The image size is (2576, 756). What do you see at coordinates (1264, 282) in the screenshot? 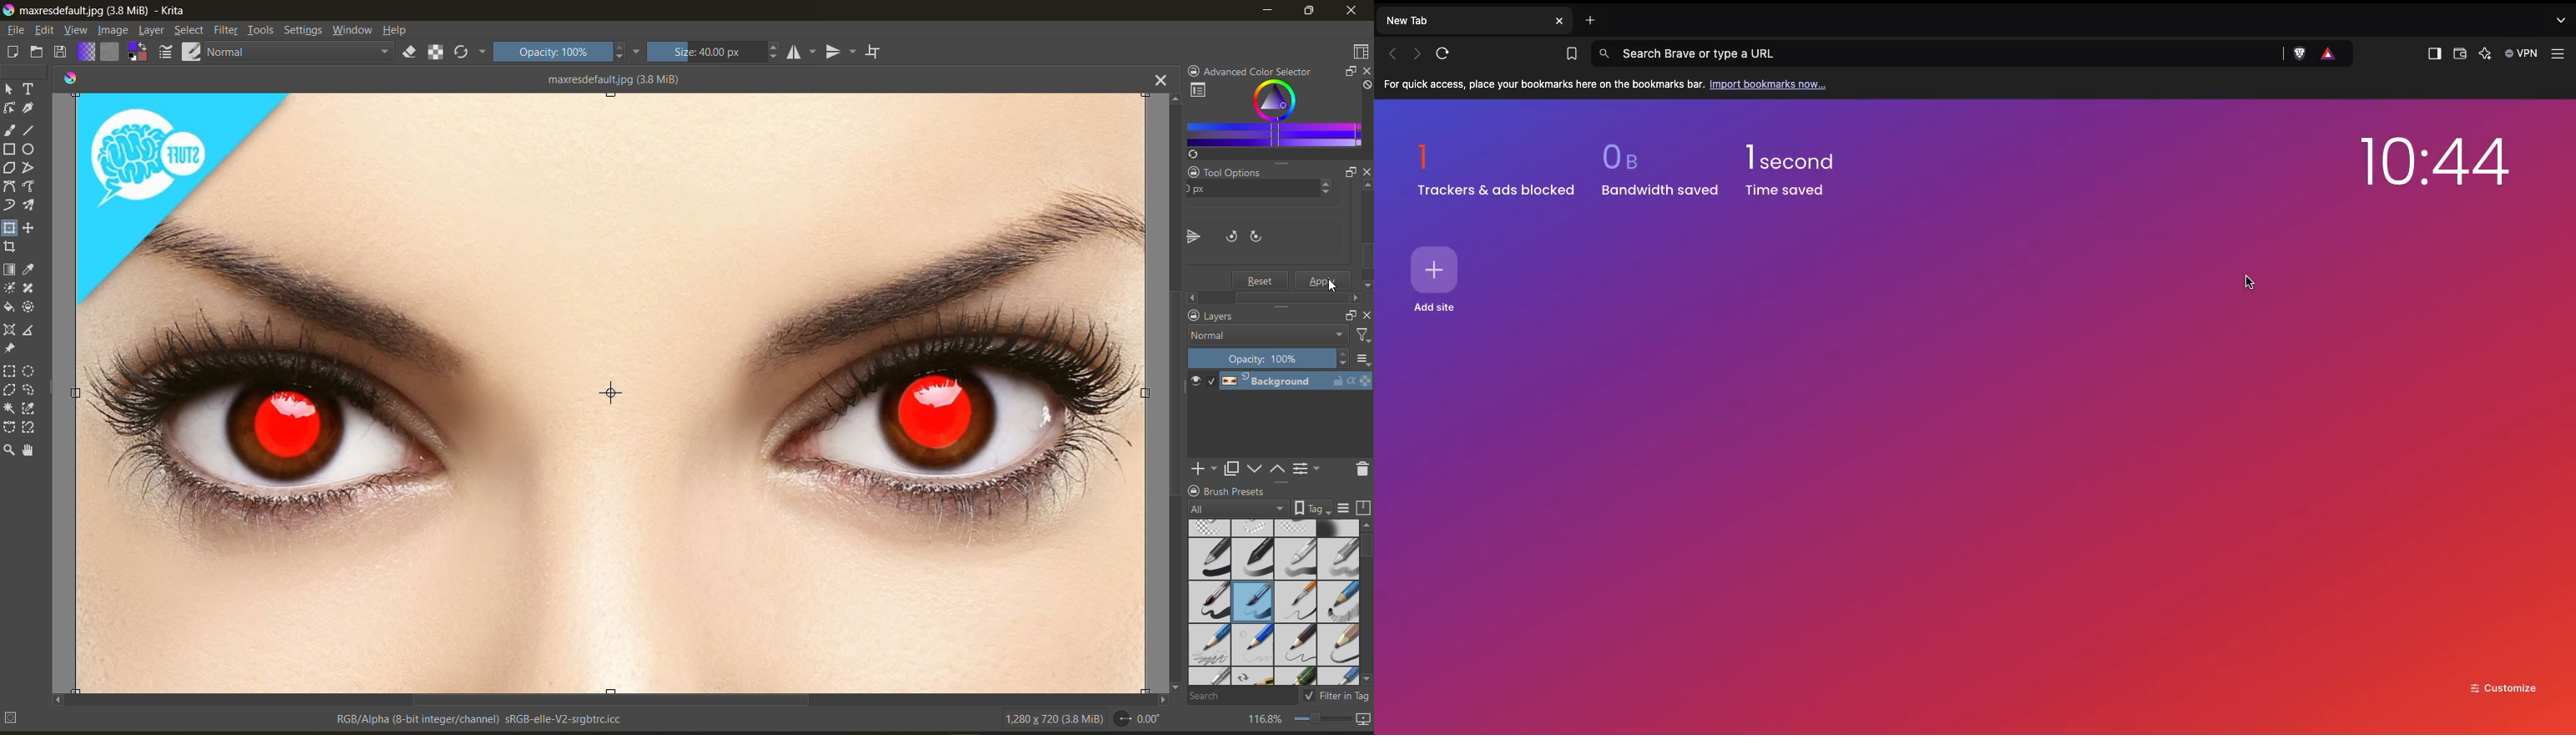
I see `Reset` at bounding box center [1264, 282].